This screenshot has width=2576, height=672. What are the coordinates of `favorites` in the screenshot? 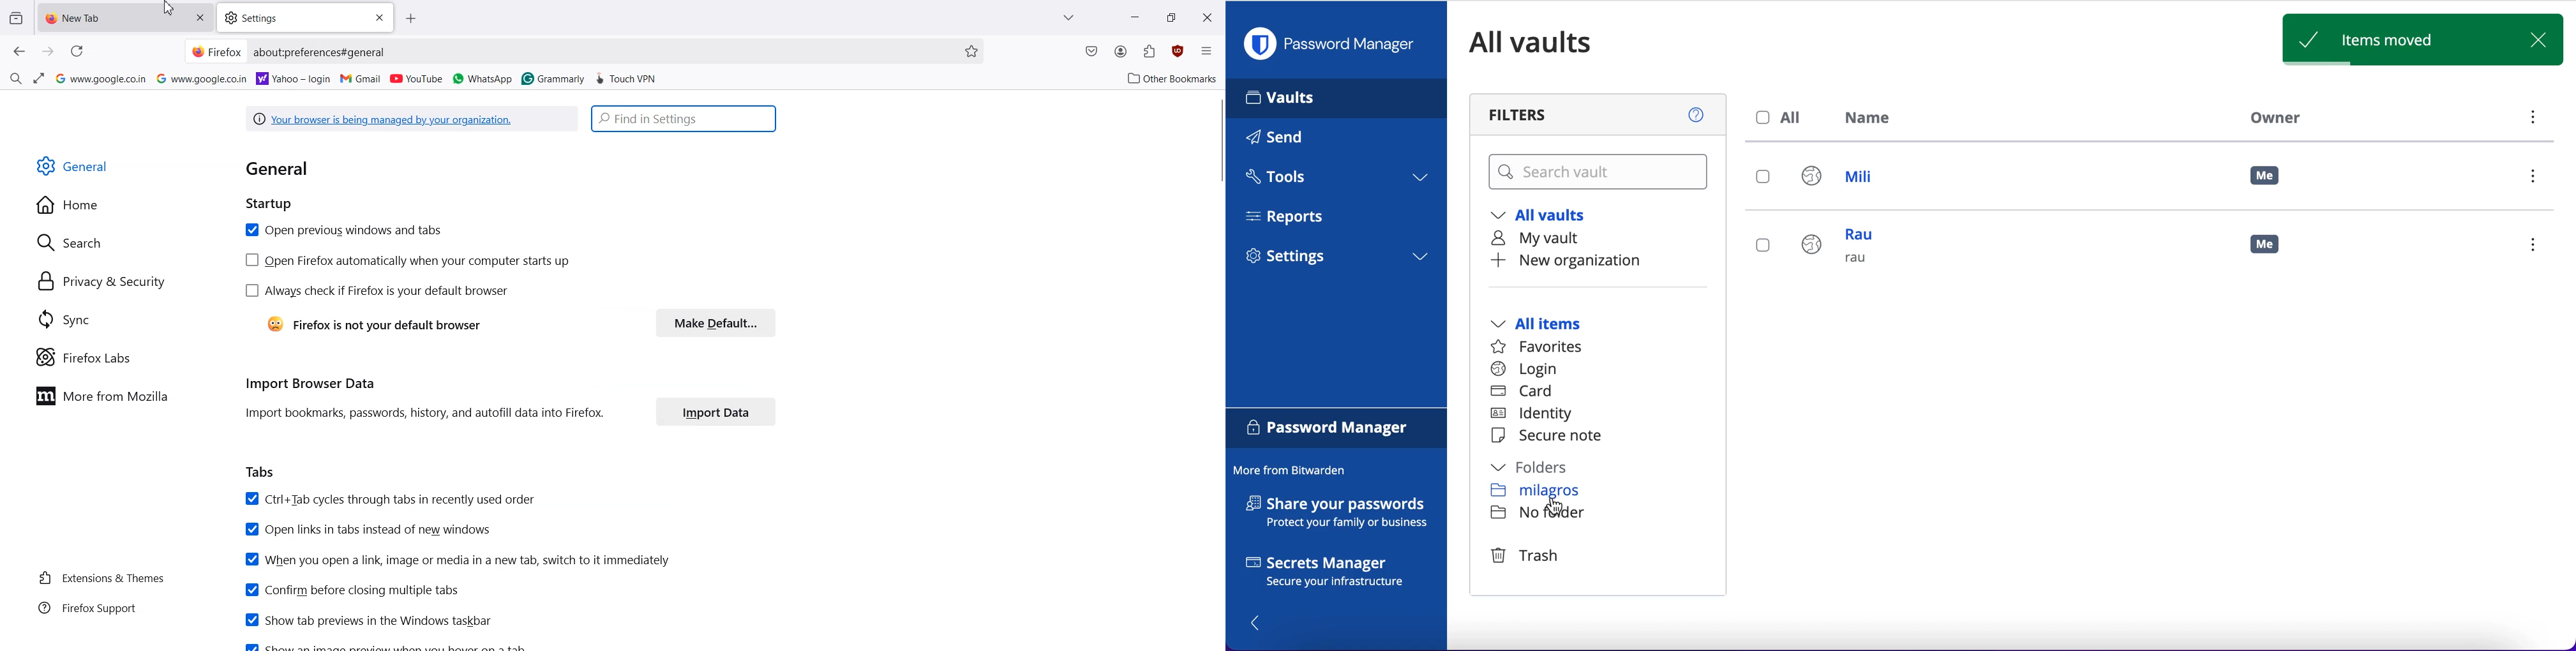 It's located at (1543, 347).